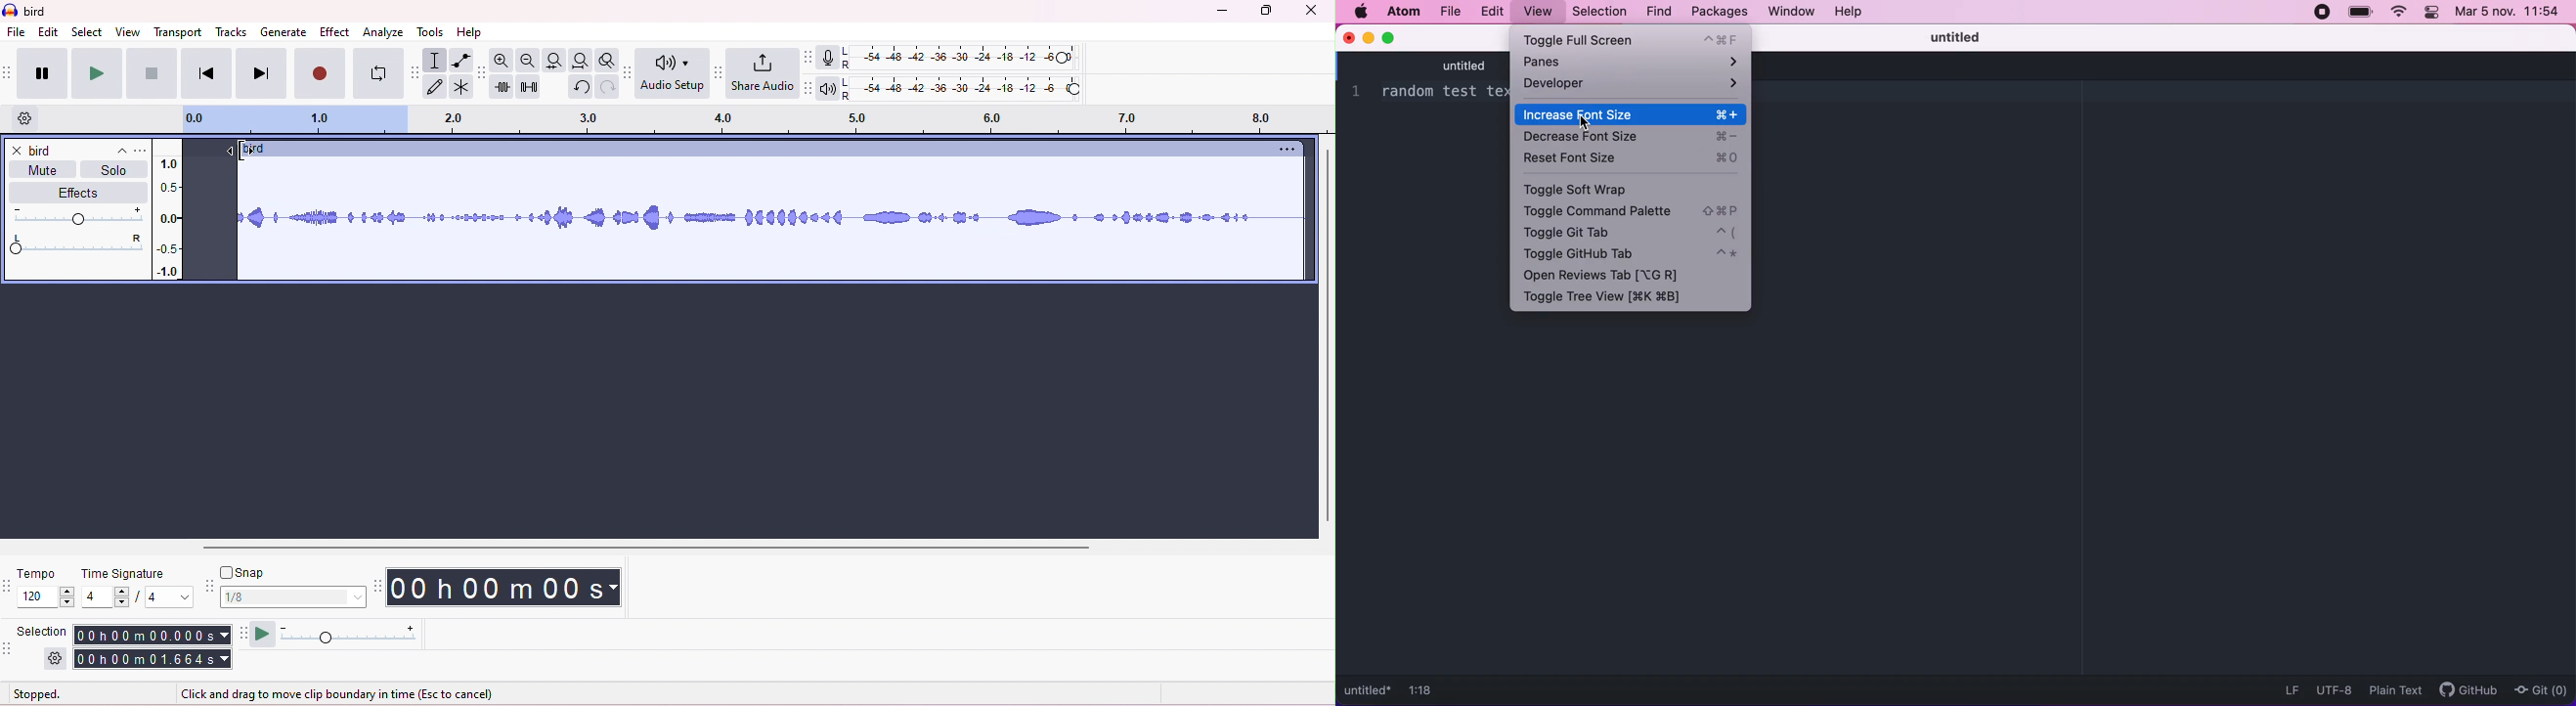 This screenshot has height=728, width=2576. Describe the element at coordinates (1367, 37) in the screenshot. I see `minimize` at that location.